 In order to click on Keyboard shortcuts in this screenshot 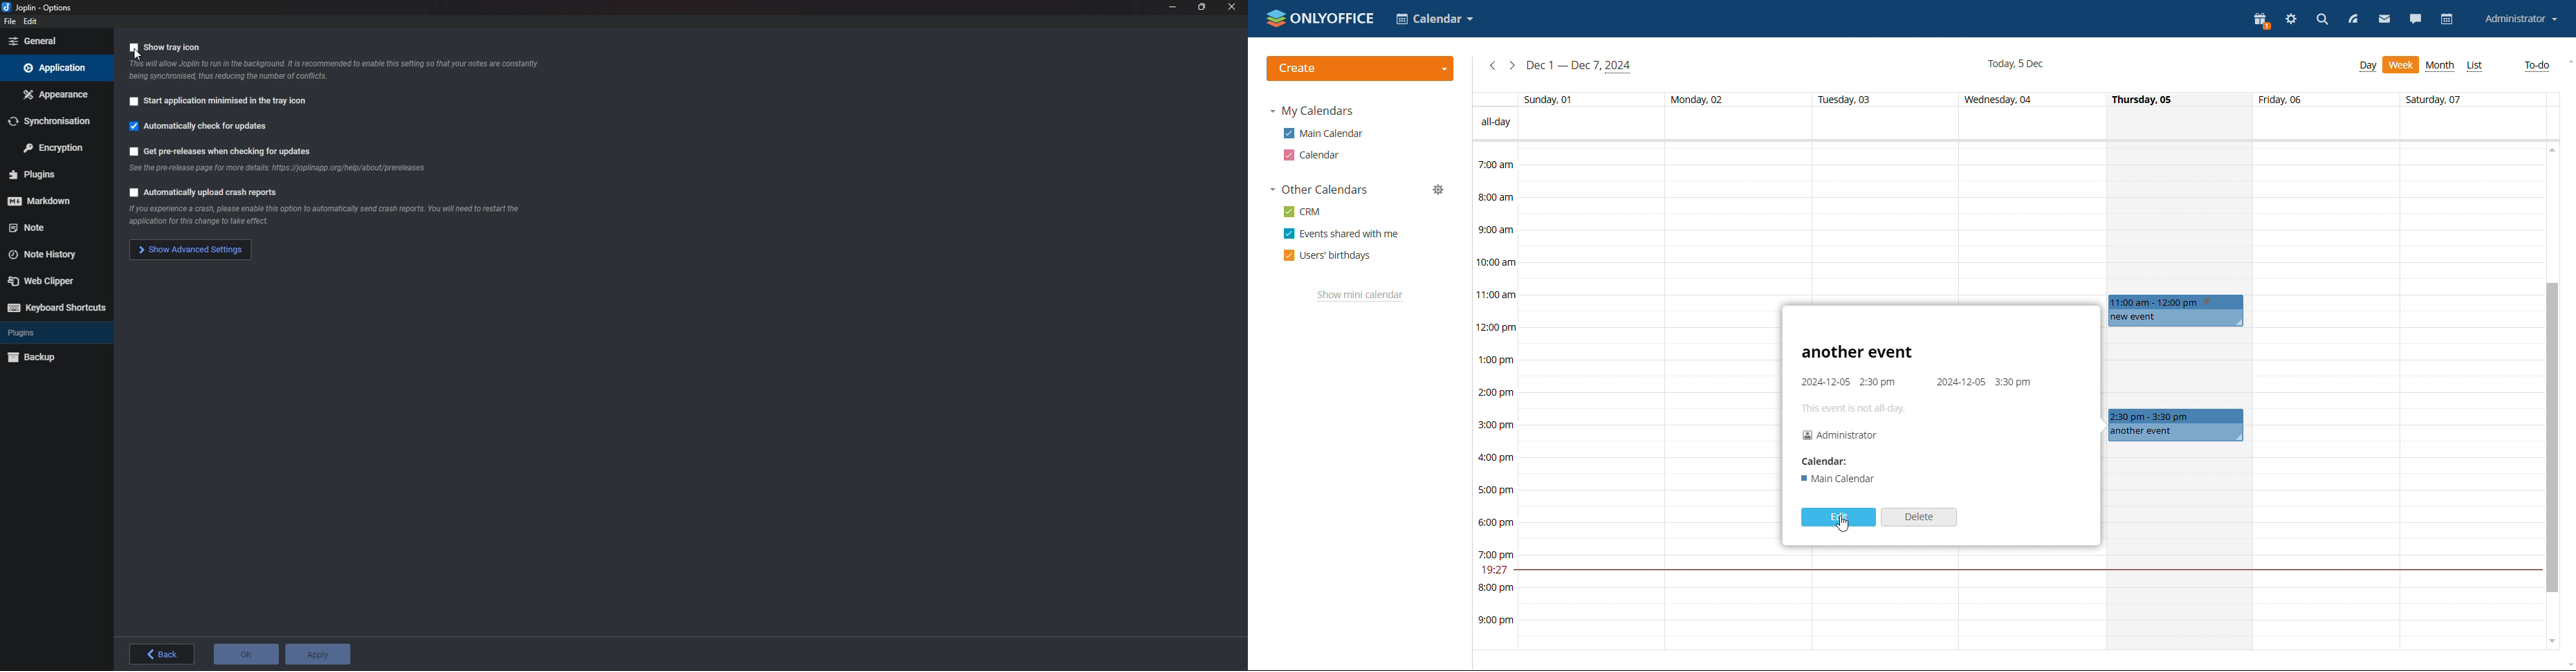, I will do `click(58, 308)`.